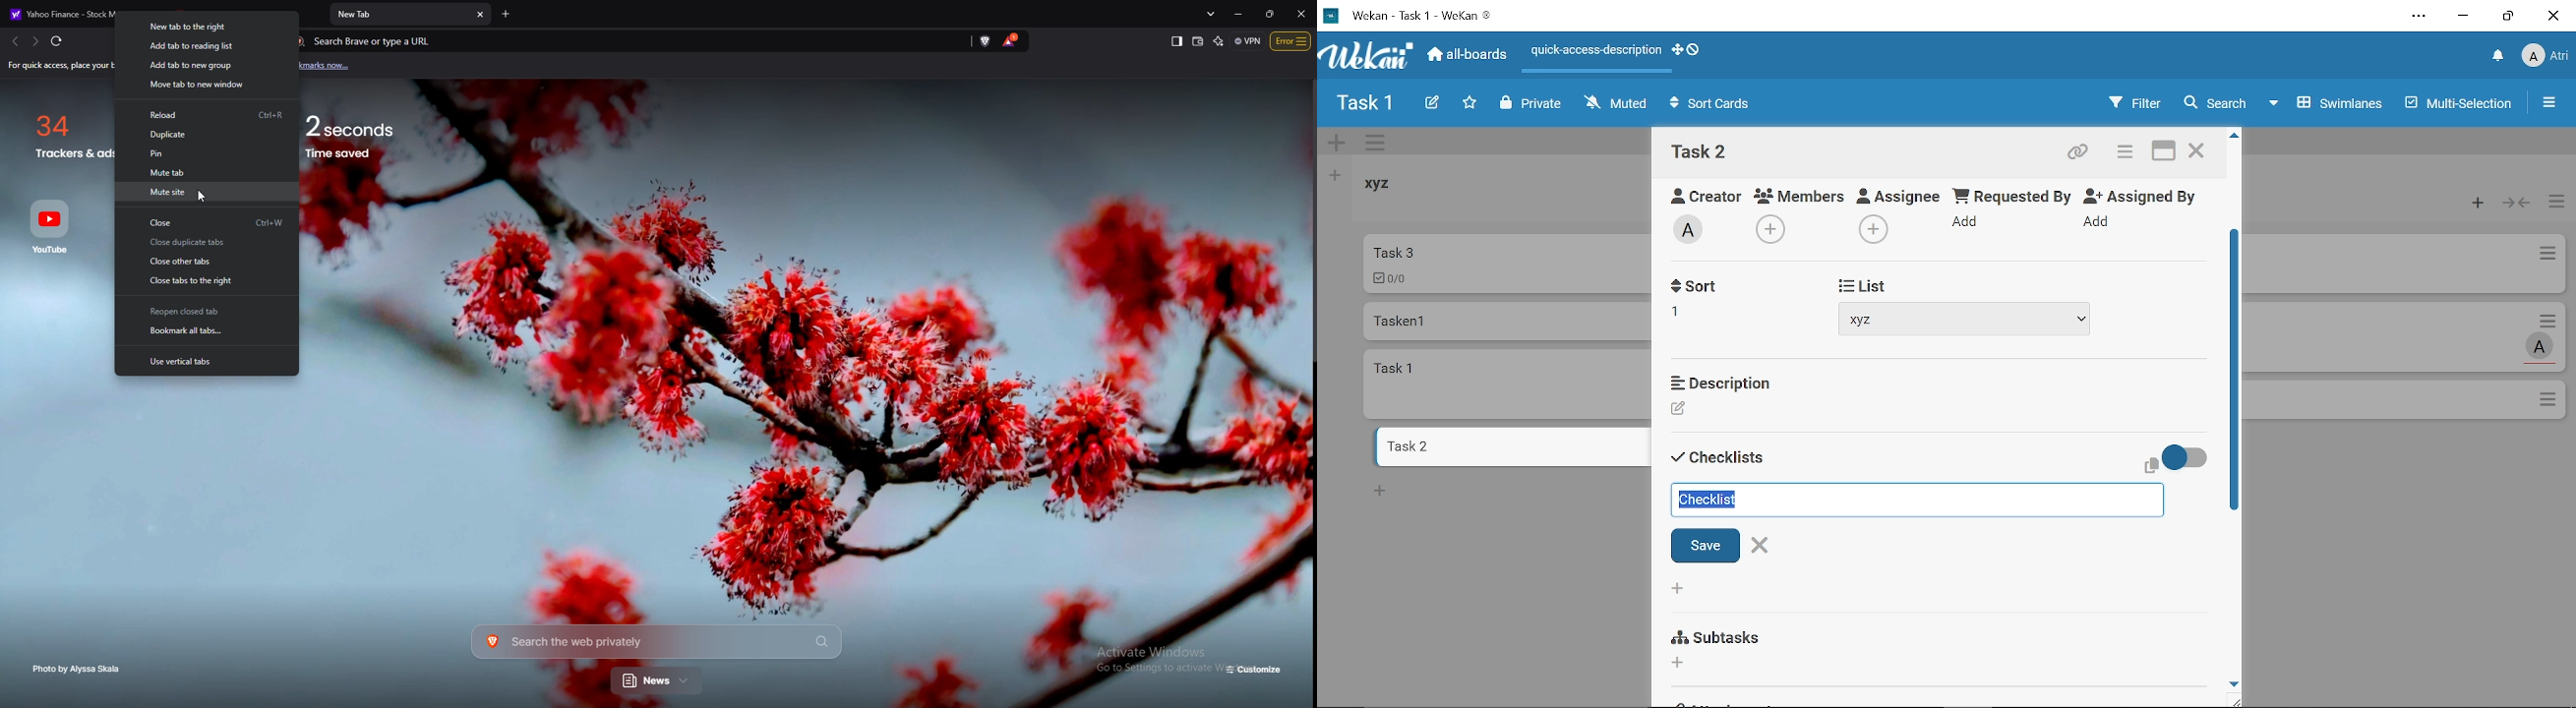 The width and height of the screenshot is (2576, 728). What do you see at coordinates (205, 198) in the screenshot?
I see `Cursor` at bounding box center [205, 198].